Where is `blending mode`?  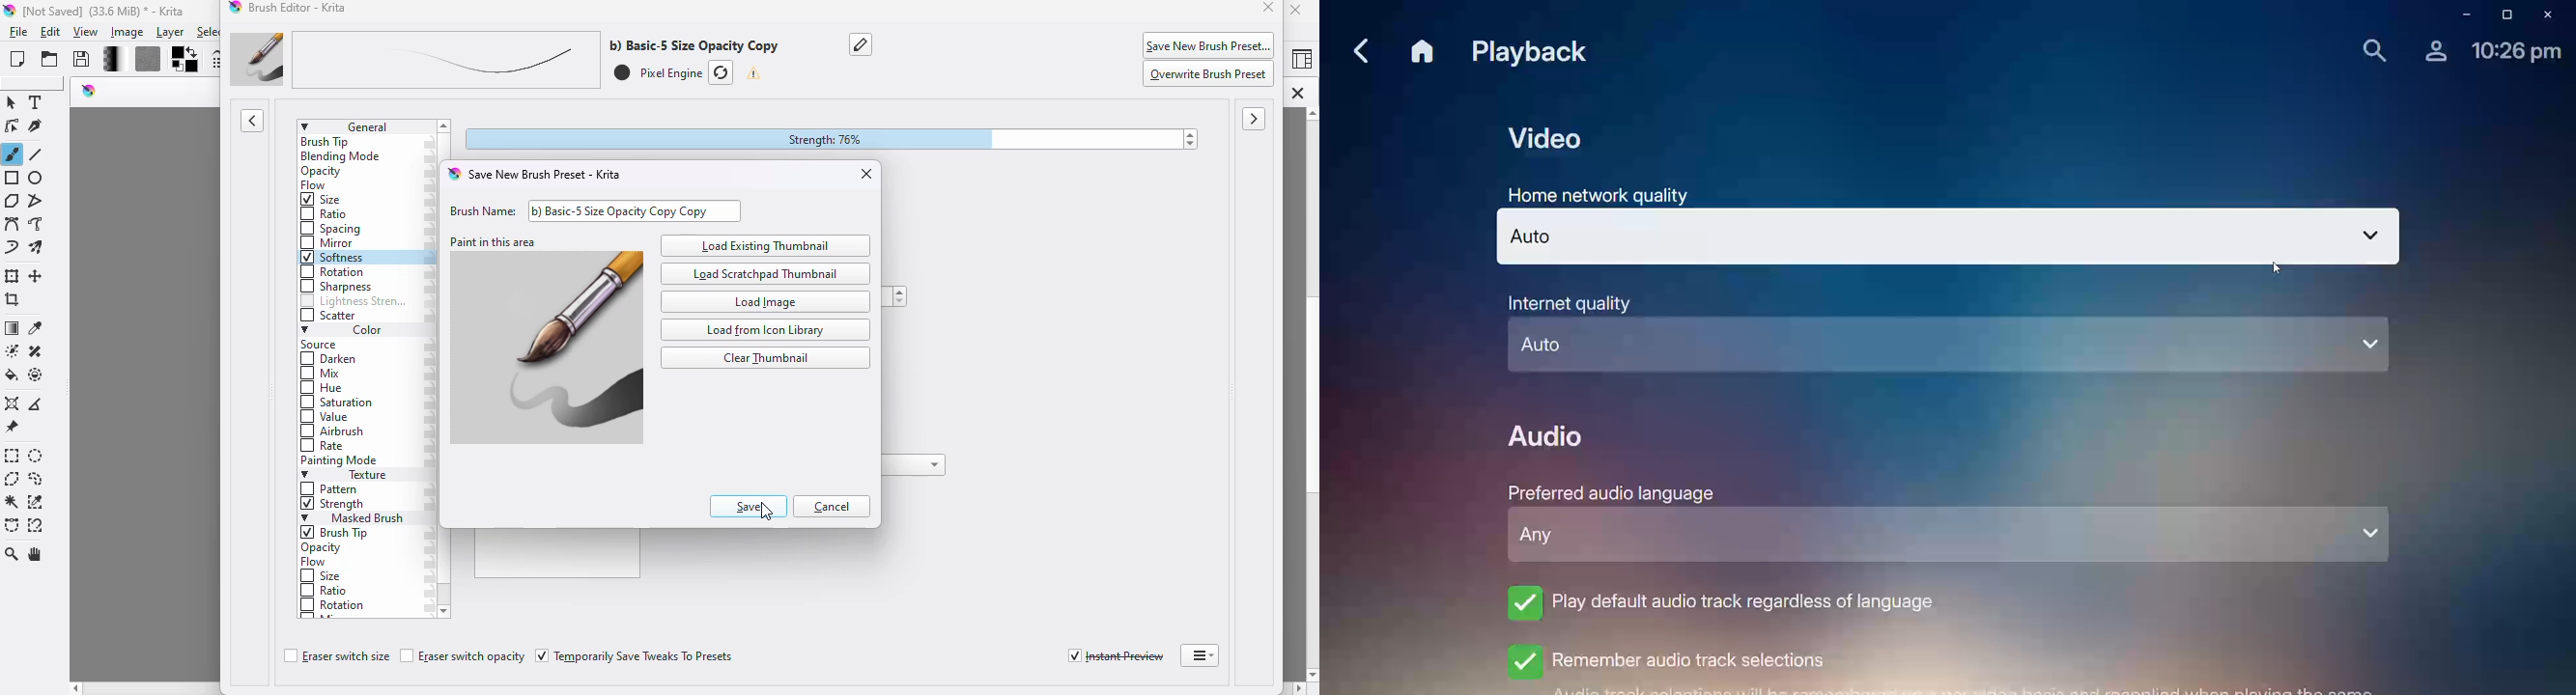
blending mode is located at coordinates (342, 157).